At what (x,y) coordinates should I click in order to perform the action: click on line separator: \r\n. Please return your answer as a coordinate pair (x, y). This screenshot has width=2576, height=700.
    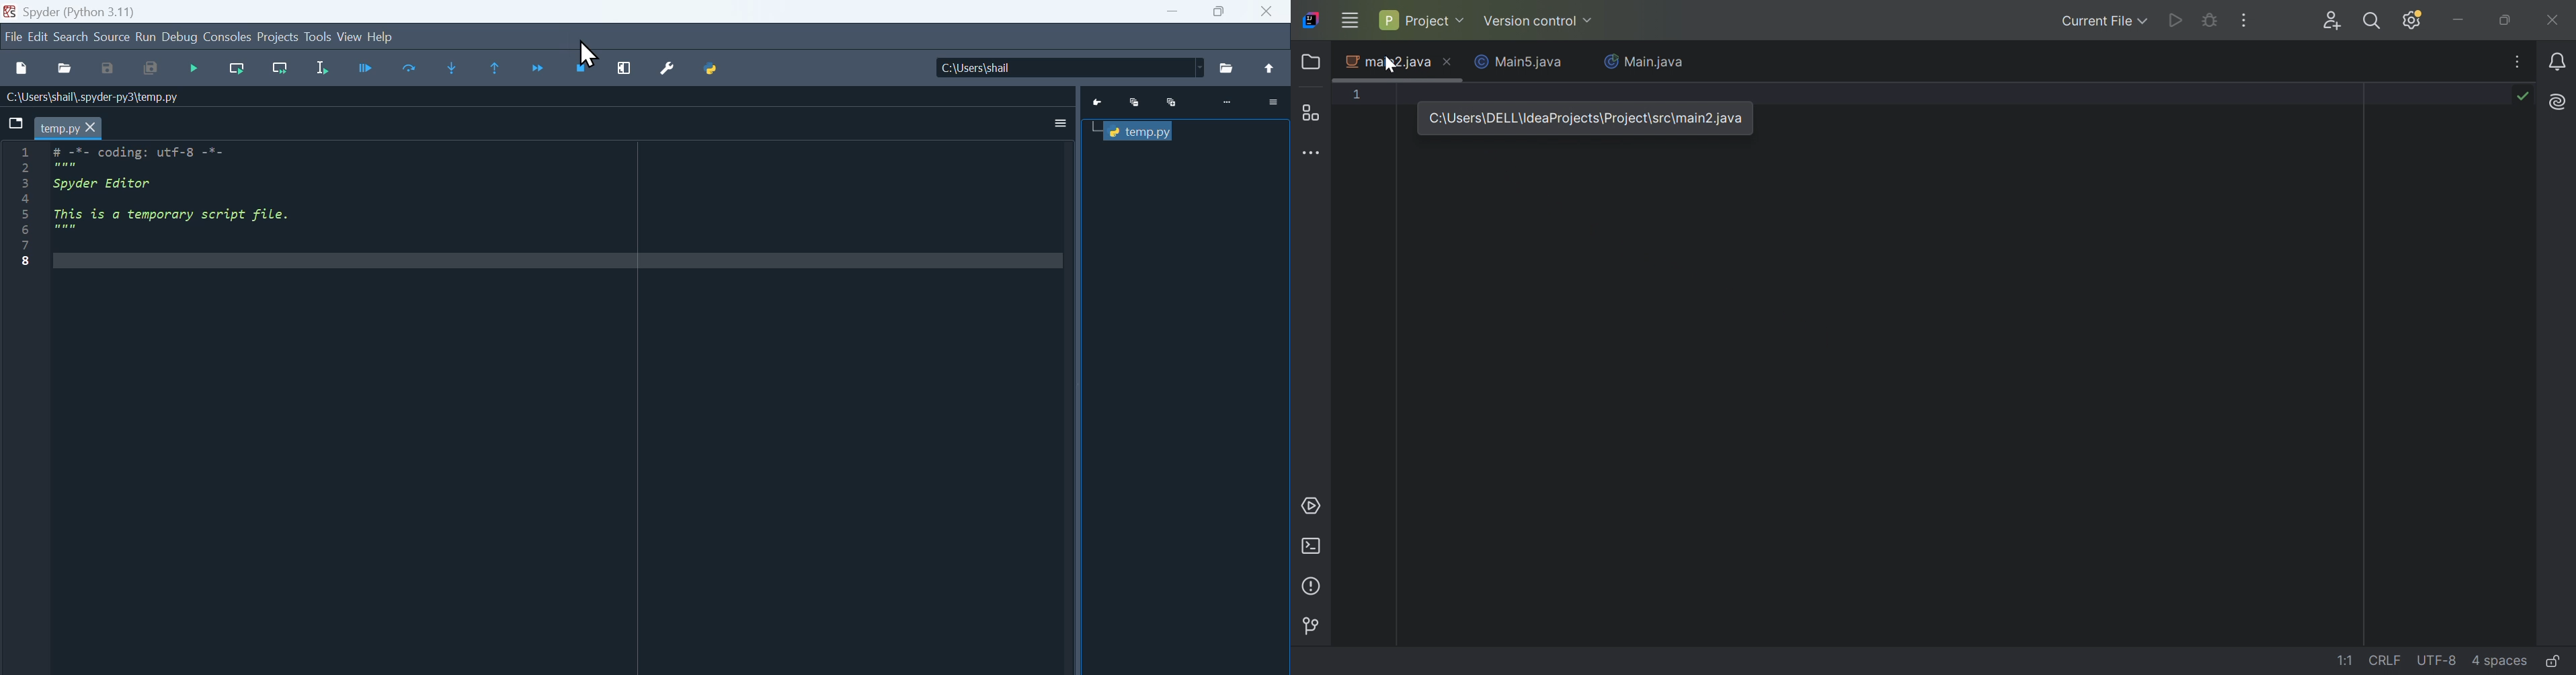
    Looking at the image, I should click on (2385, 660).